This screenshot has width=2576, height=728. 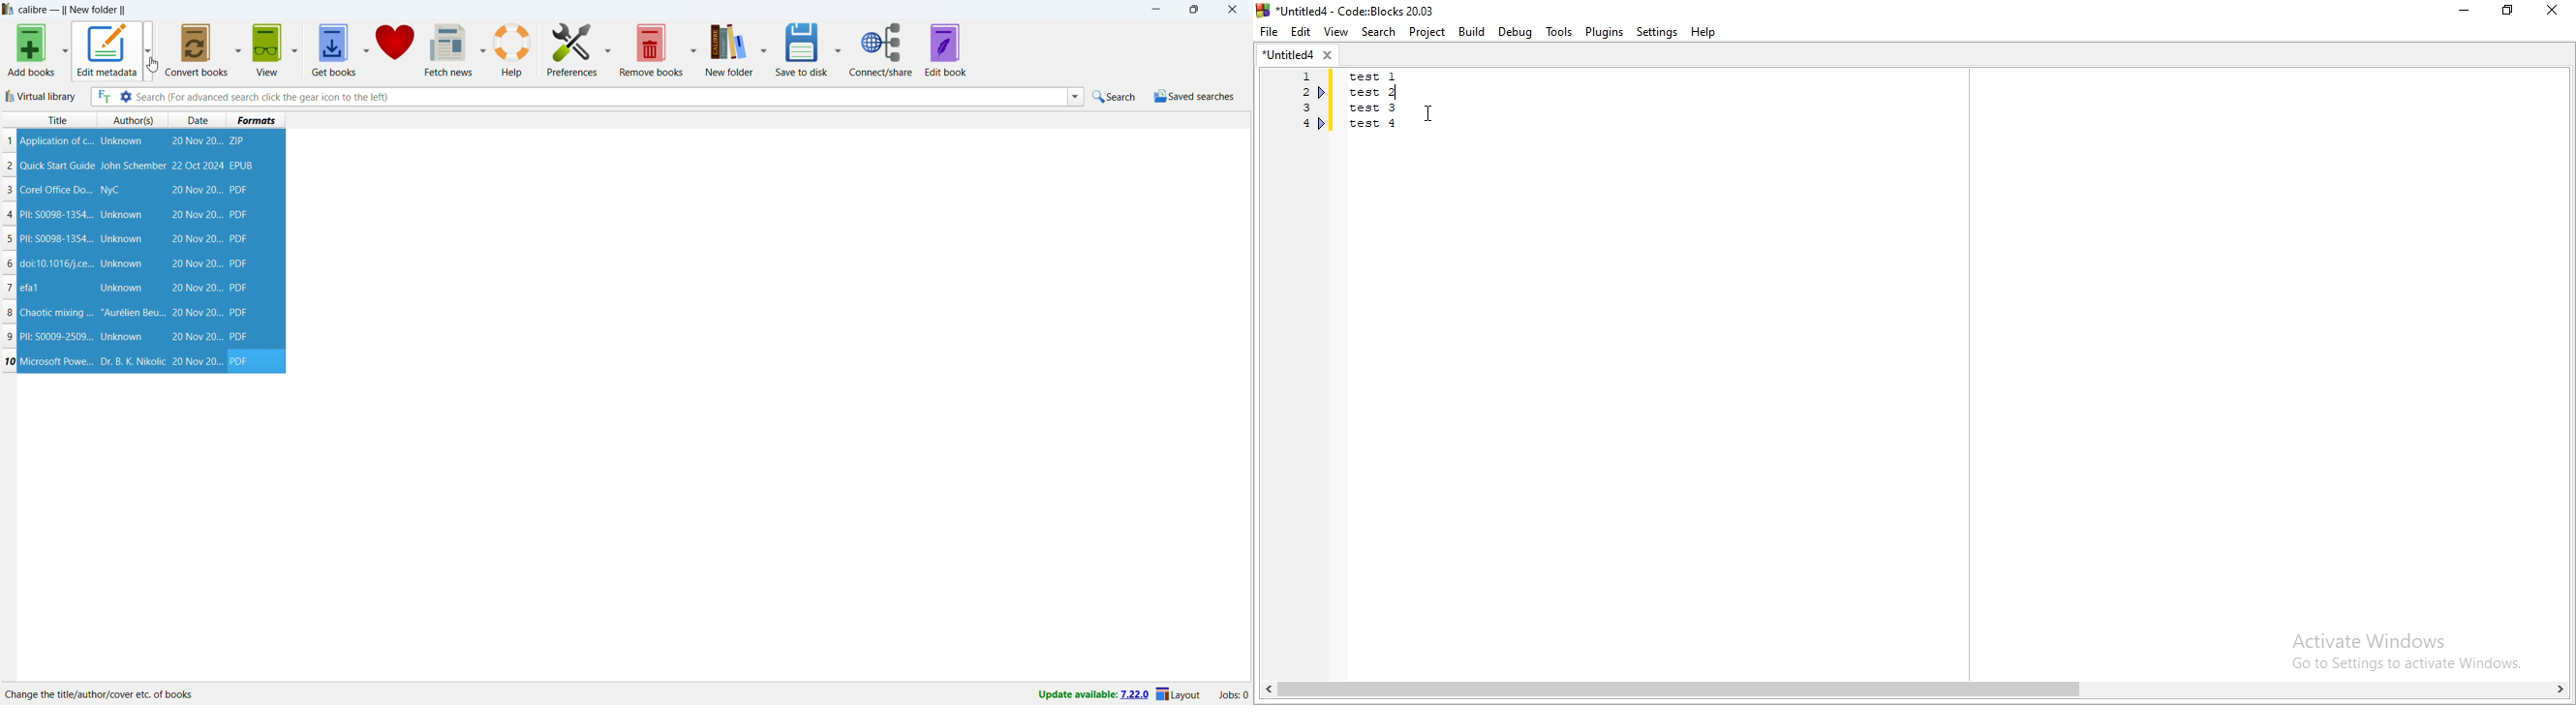 What do you see at coordinates (196, 337) in the screenshot?
I see `20 Nov 20...` at bounding box center [196, 337].